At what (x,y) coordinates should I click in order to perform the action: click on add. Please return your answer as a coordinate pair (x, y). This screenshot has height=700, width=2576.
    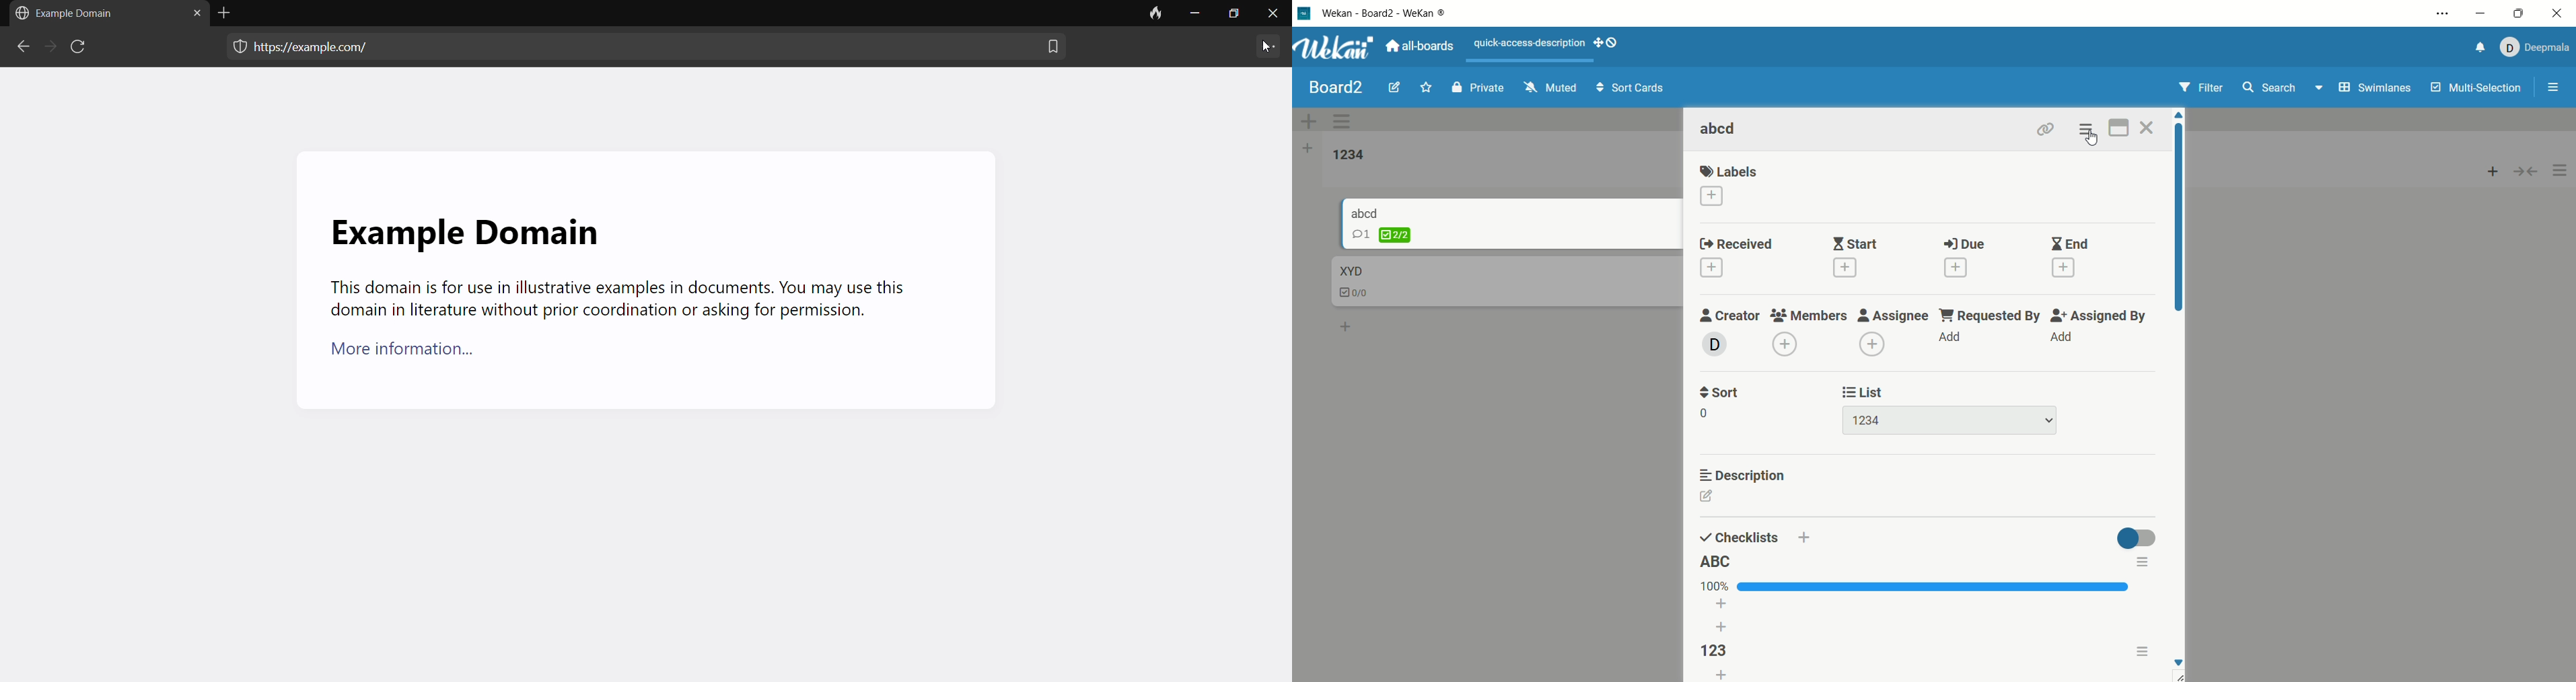
    Looking at the image, I should click on (1803, 538).